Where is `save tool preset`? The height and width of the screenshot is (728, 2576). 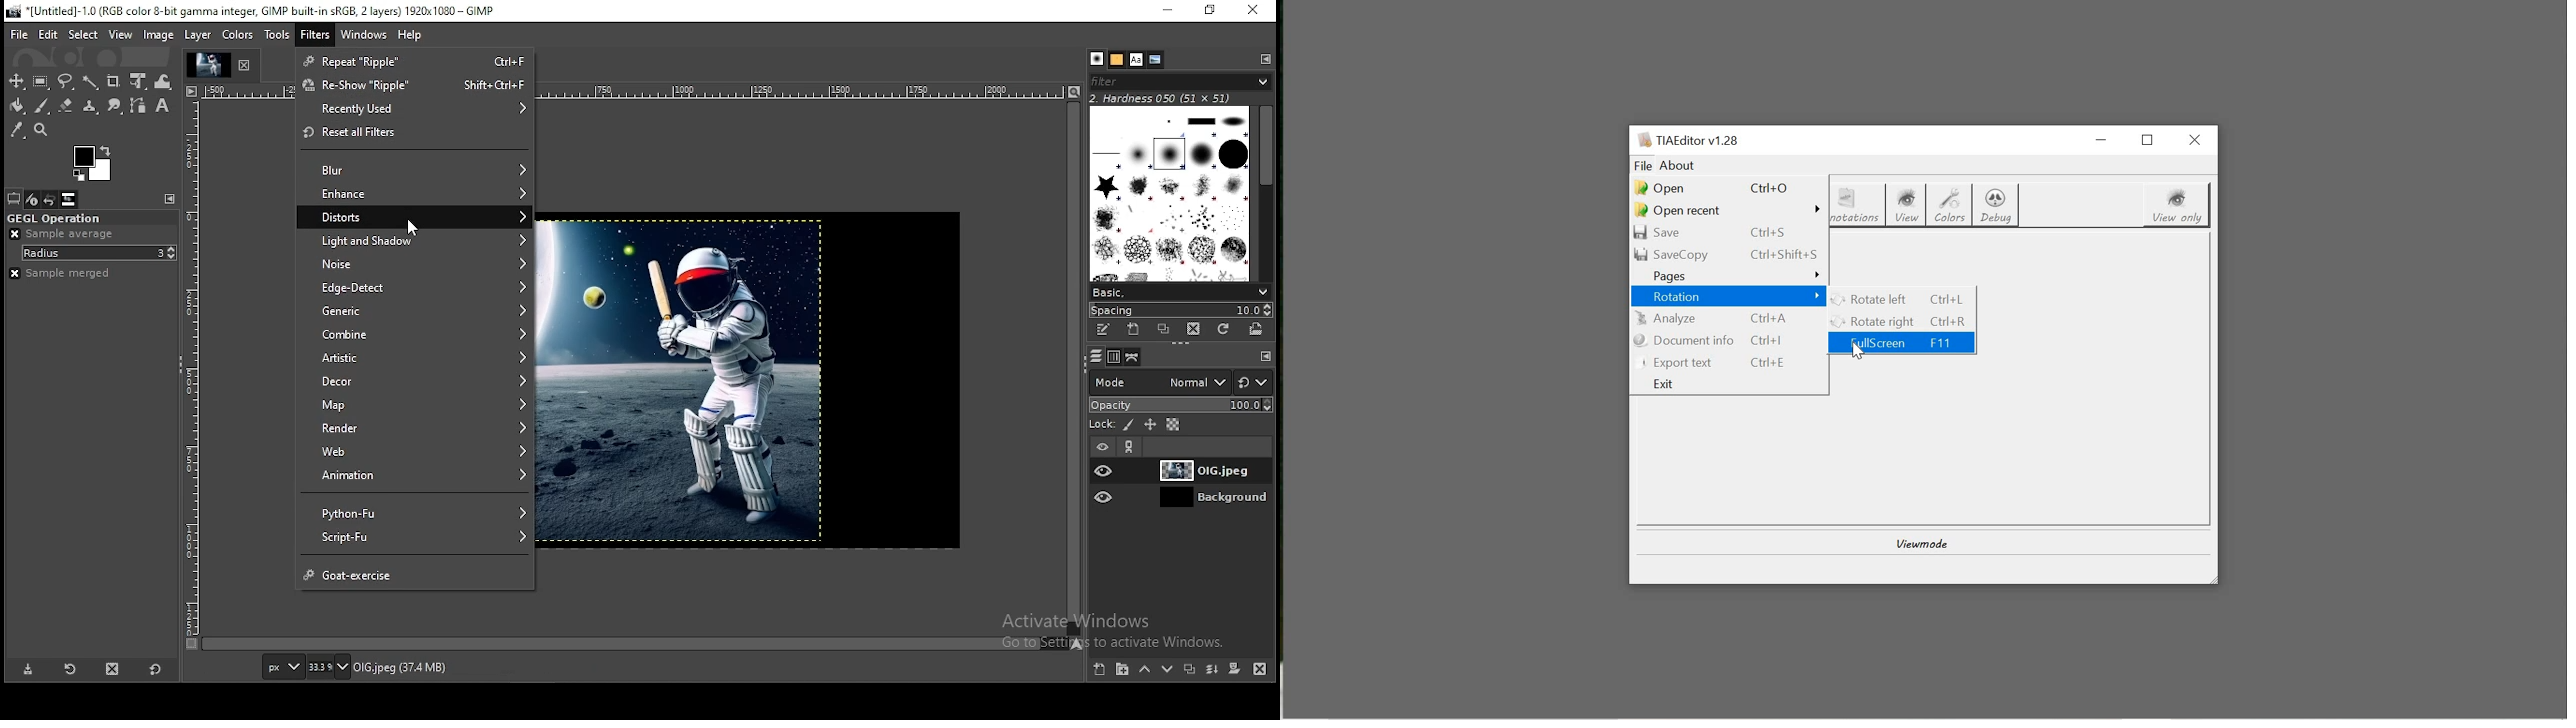 save tool preset is located at coordinates (30, 671).